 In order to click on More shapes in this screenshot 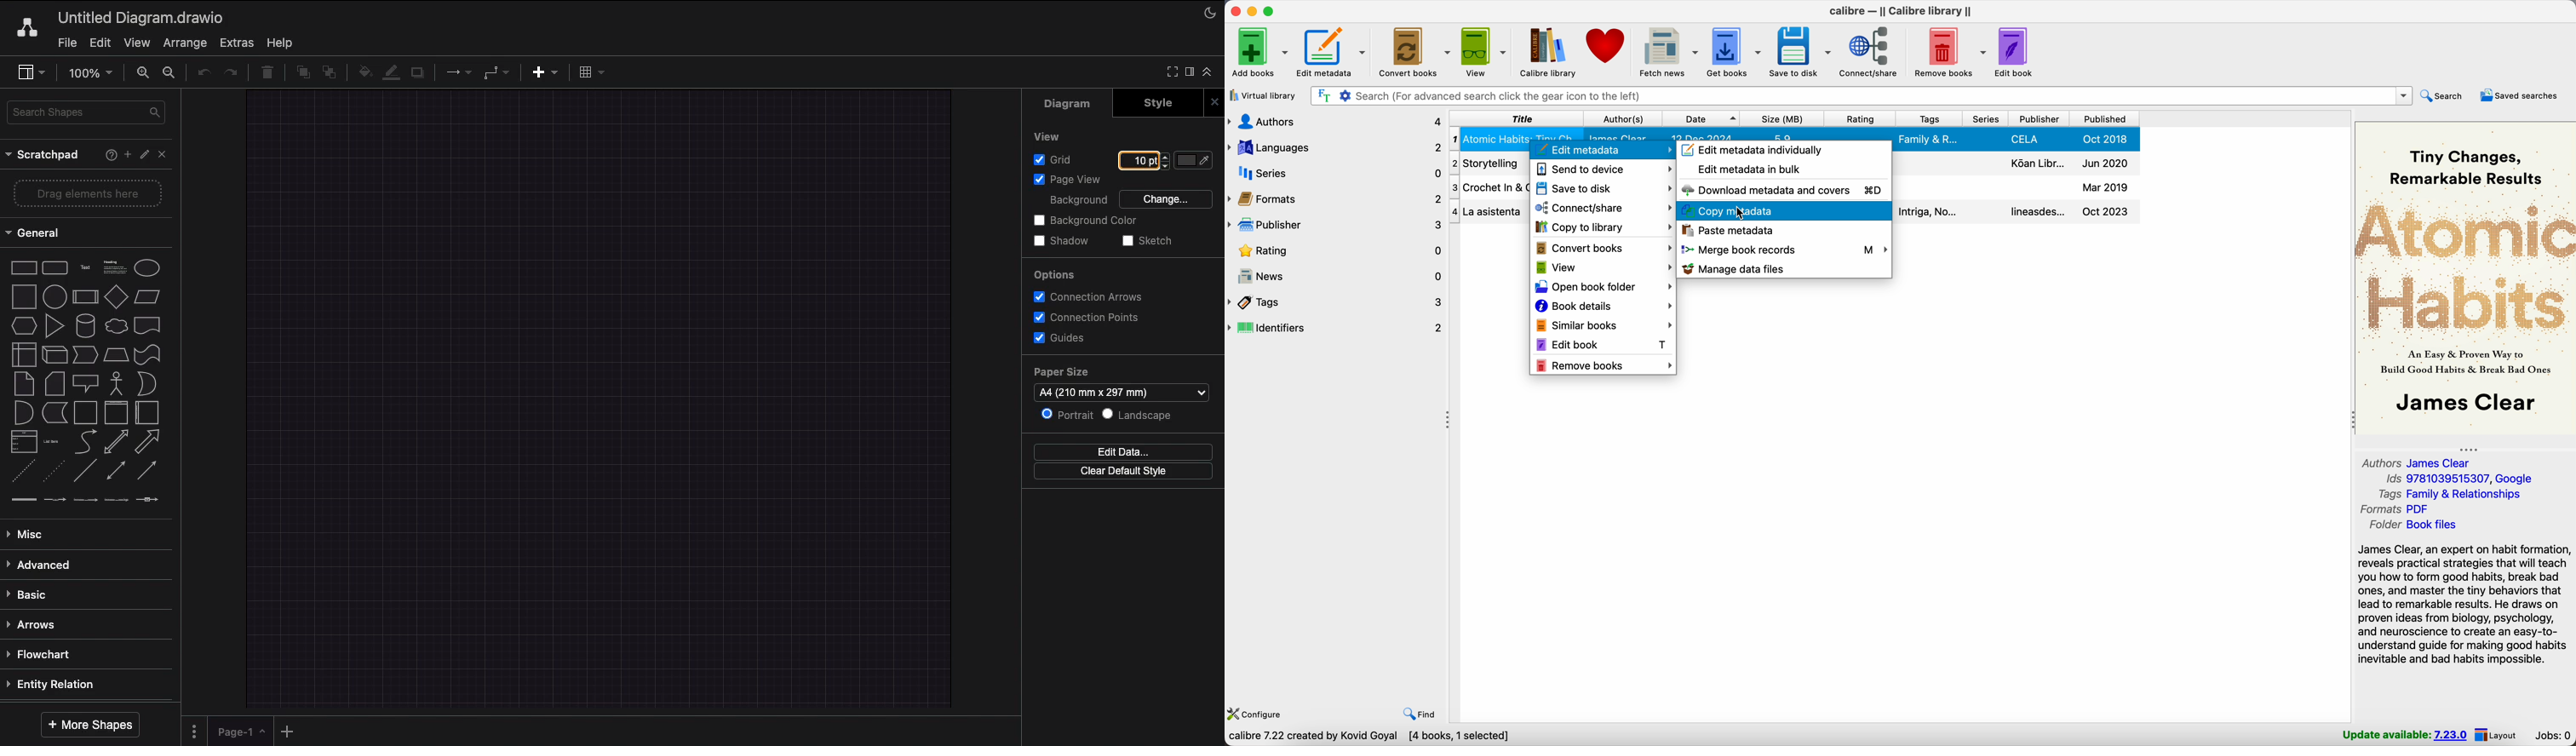, I will do `click(89, 726)`.